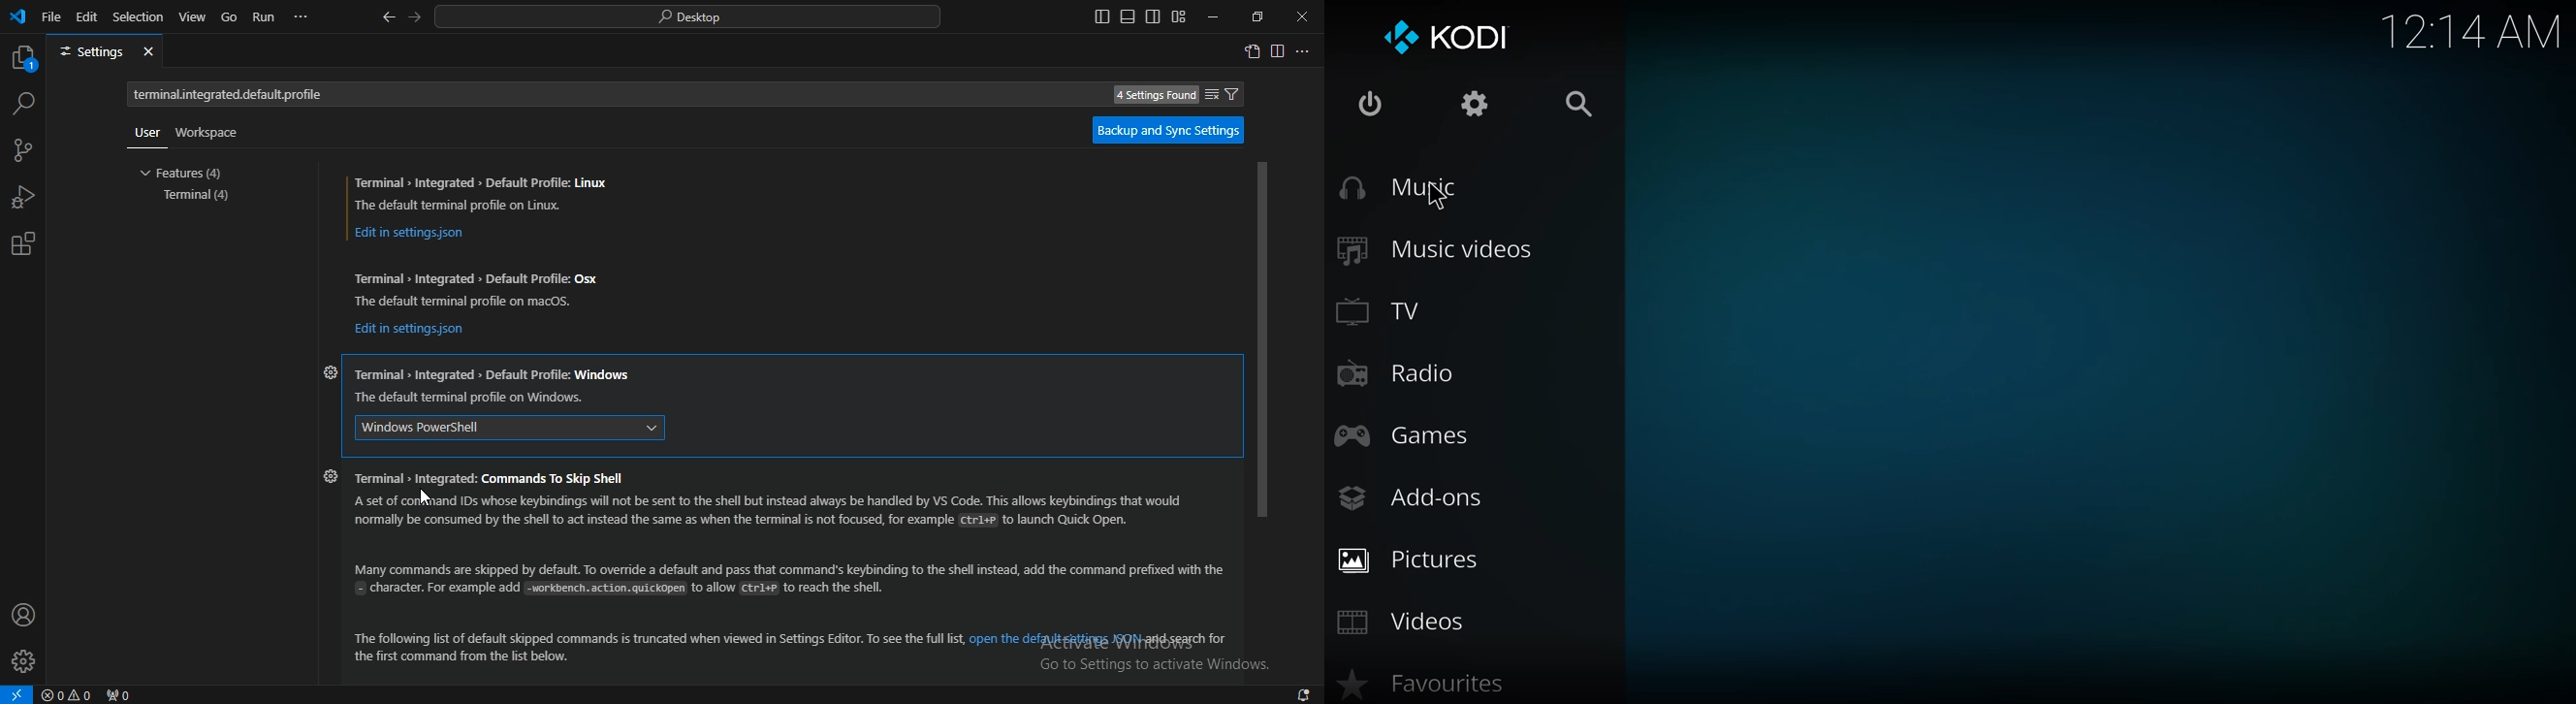 The width and height of the screenshot is (2576, 728). Describe the element at coordinates (1102, 16) in the screenshot. I see `toggle primary side bar` at that location.